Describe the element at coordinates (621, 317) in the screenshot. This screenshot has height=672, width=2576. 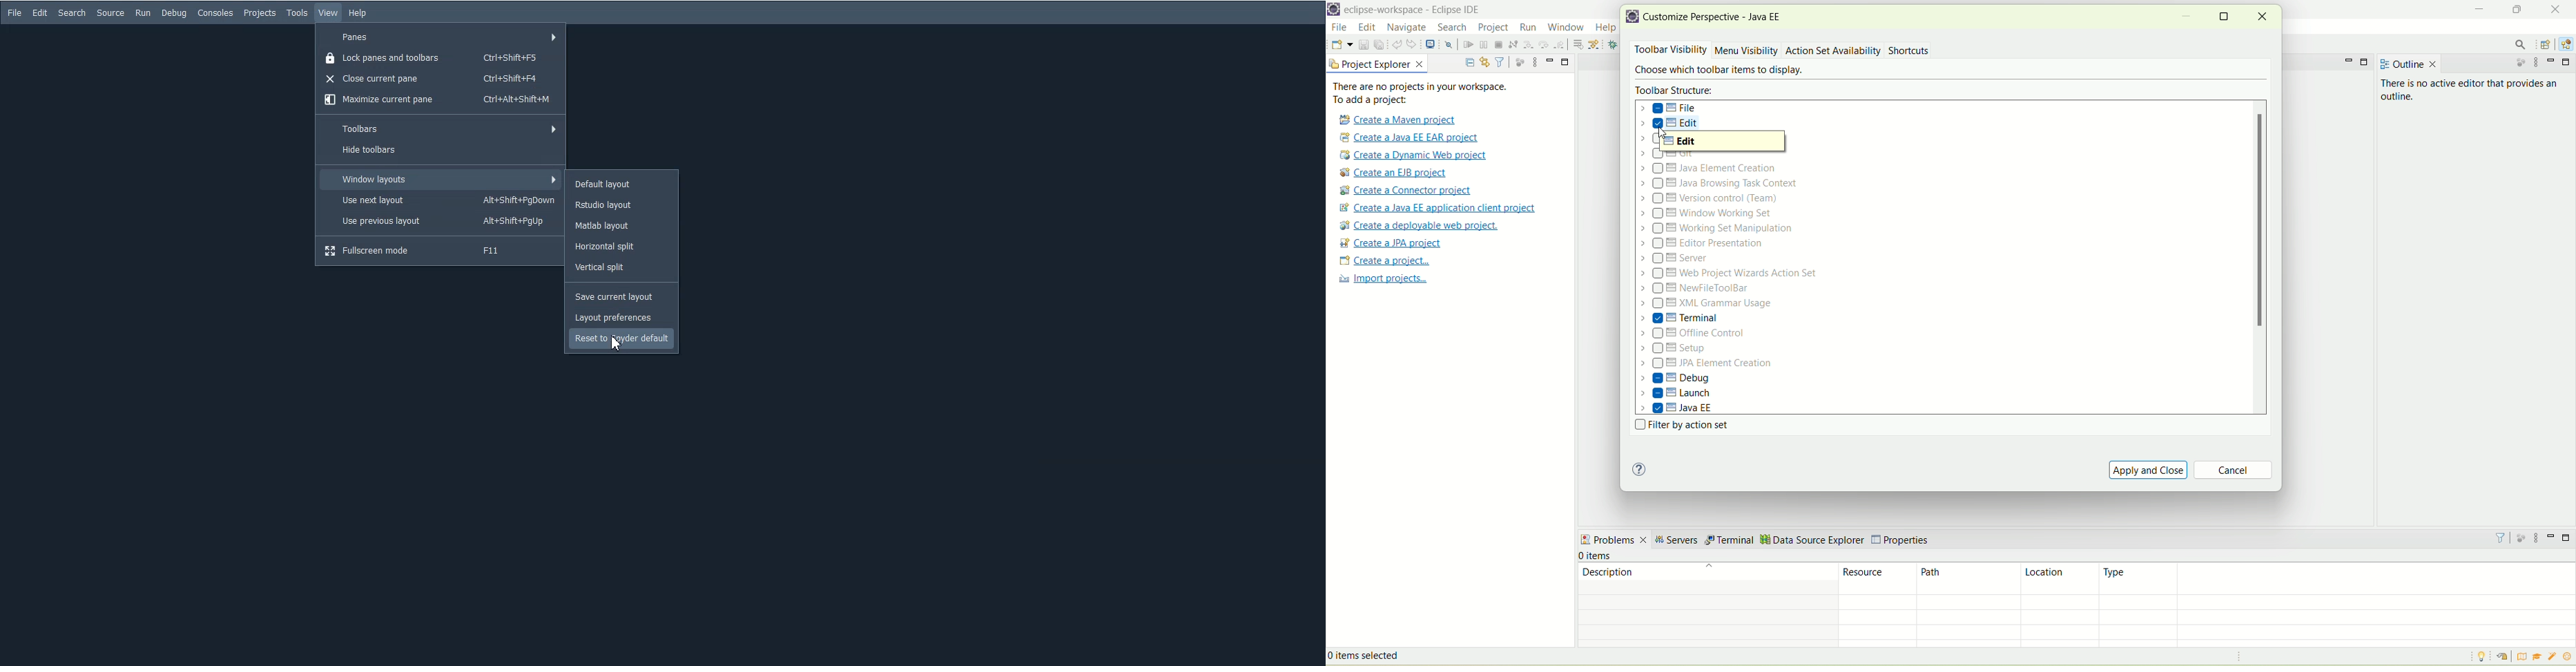
I see `Layout preferences` at that location.